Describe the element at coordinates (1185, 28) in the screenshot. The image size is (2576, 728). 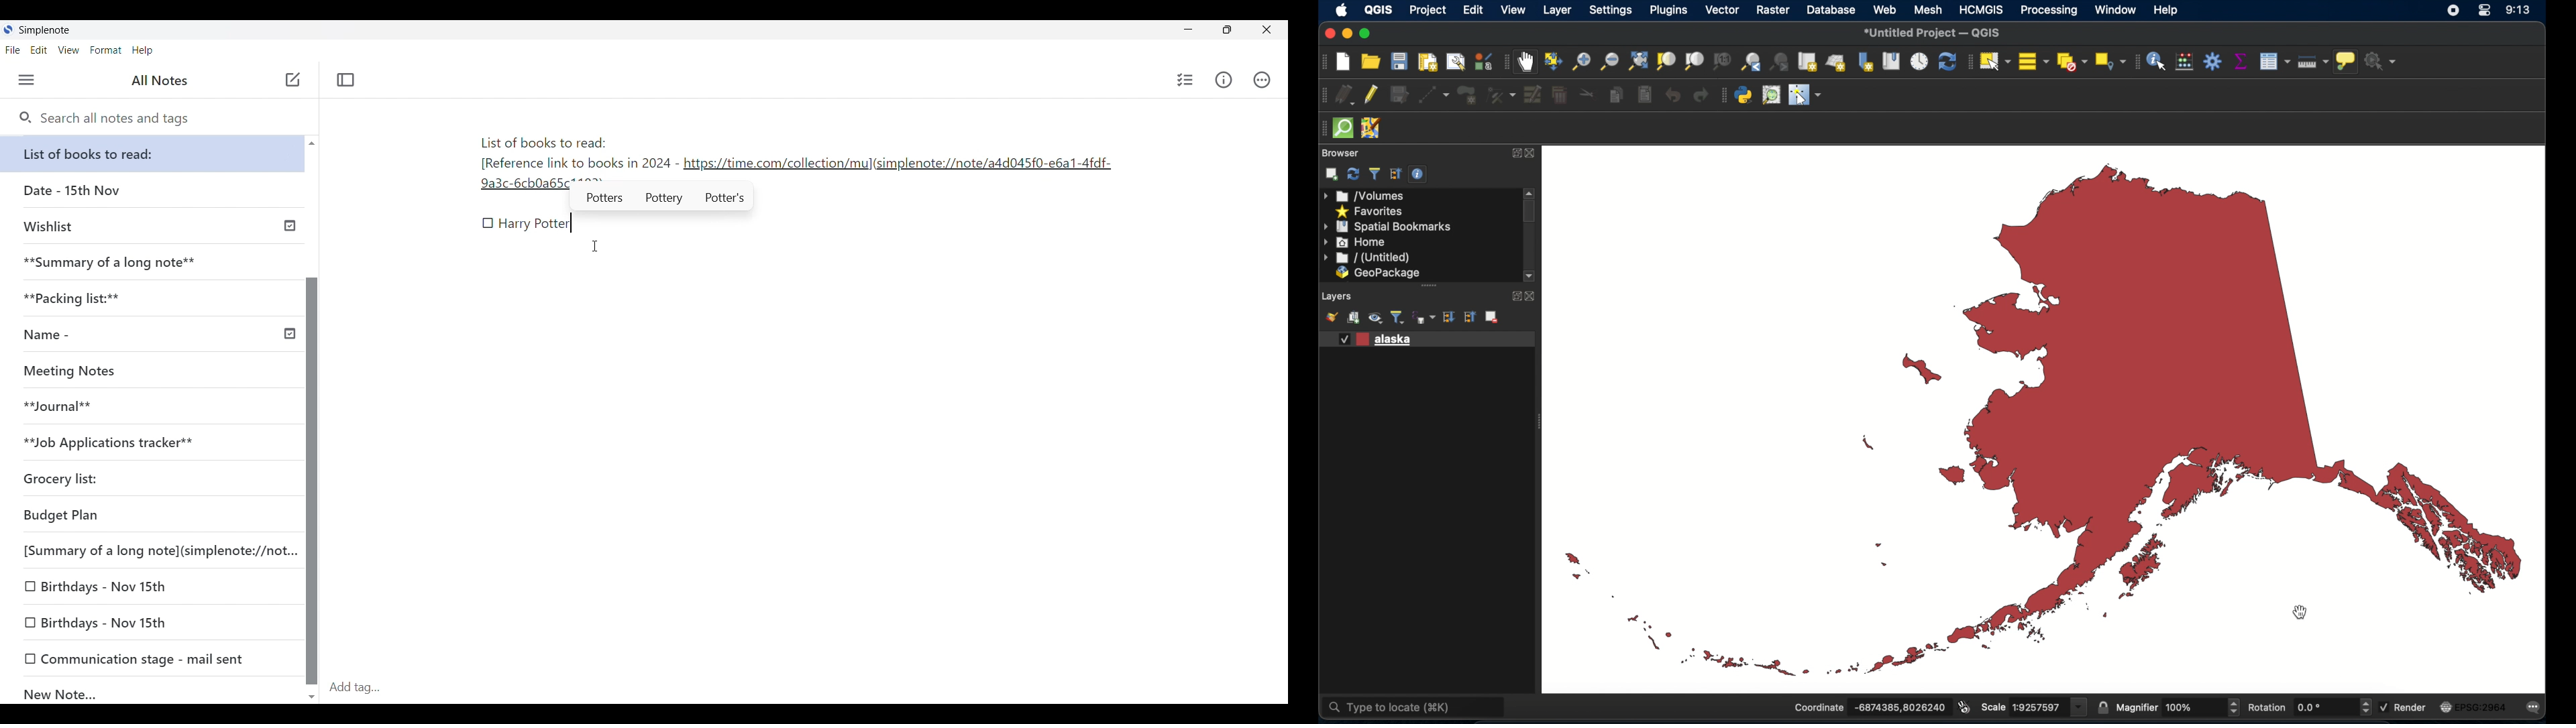
I see `Minimize` at that location.